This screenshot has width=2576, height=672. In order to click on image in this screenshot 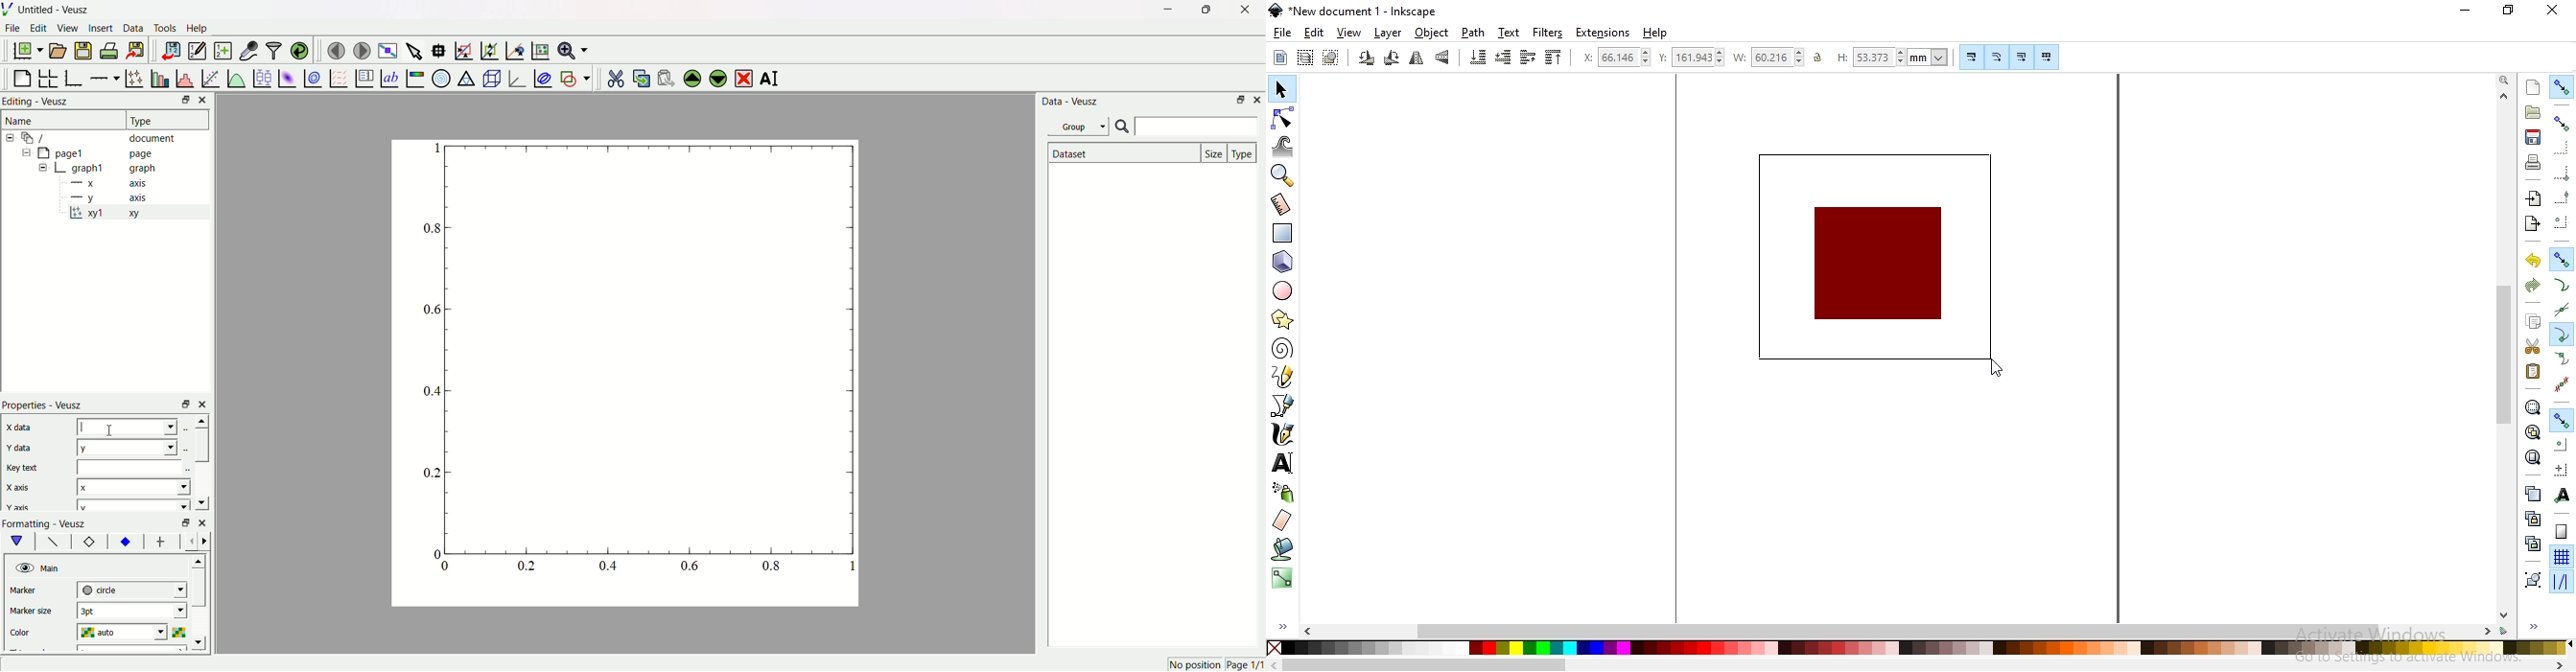, I will do `click(1878, 257)`.